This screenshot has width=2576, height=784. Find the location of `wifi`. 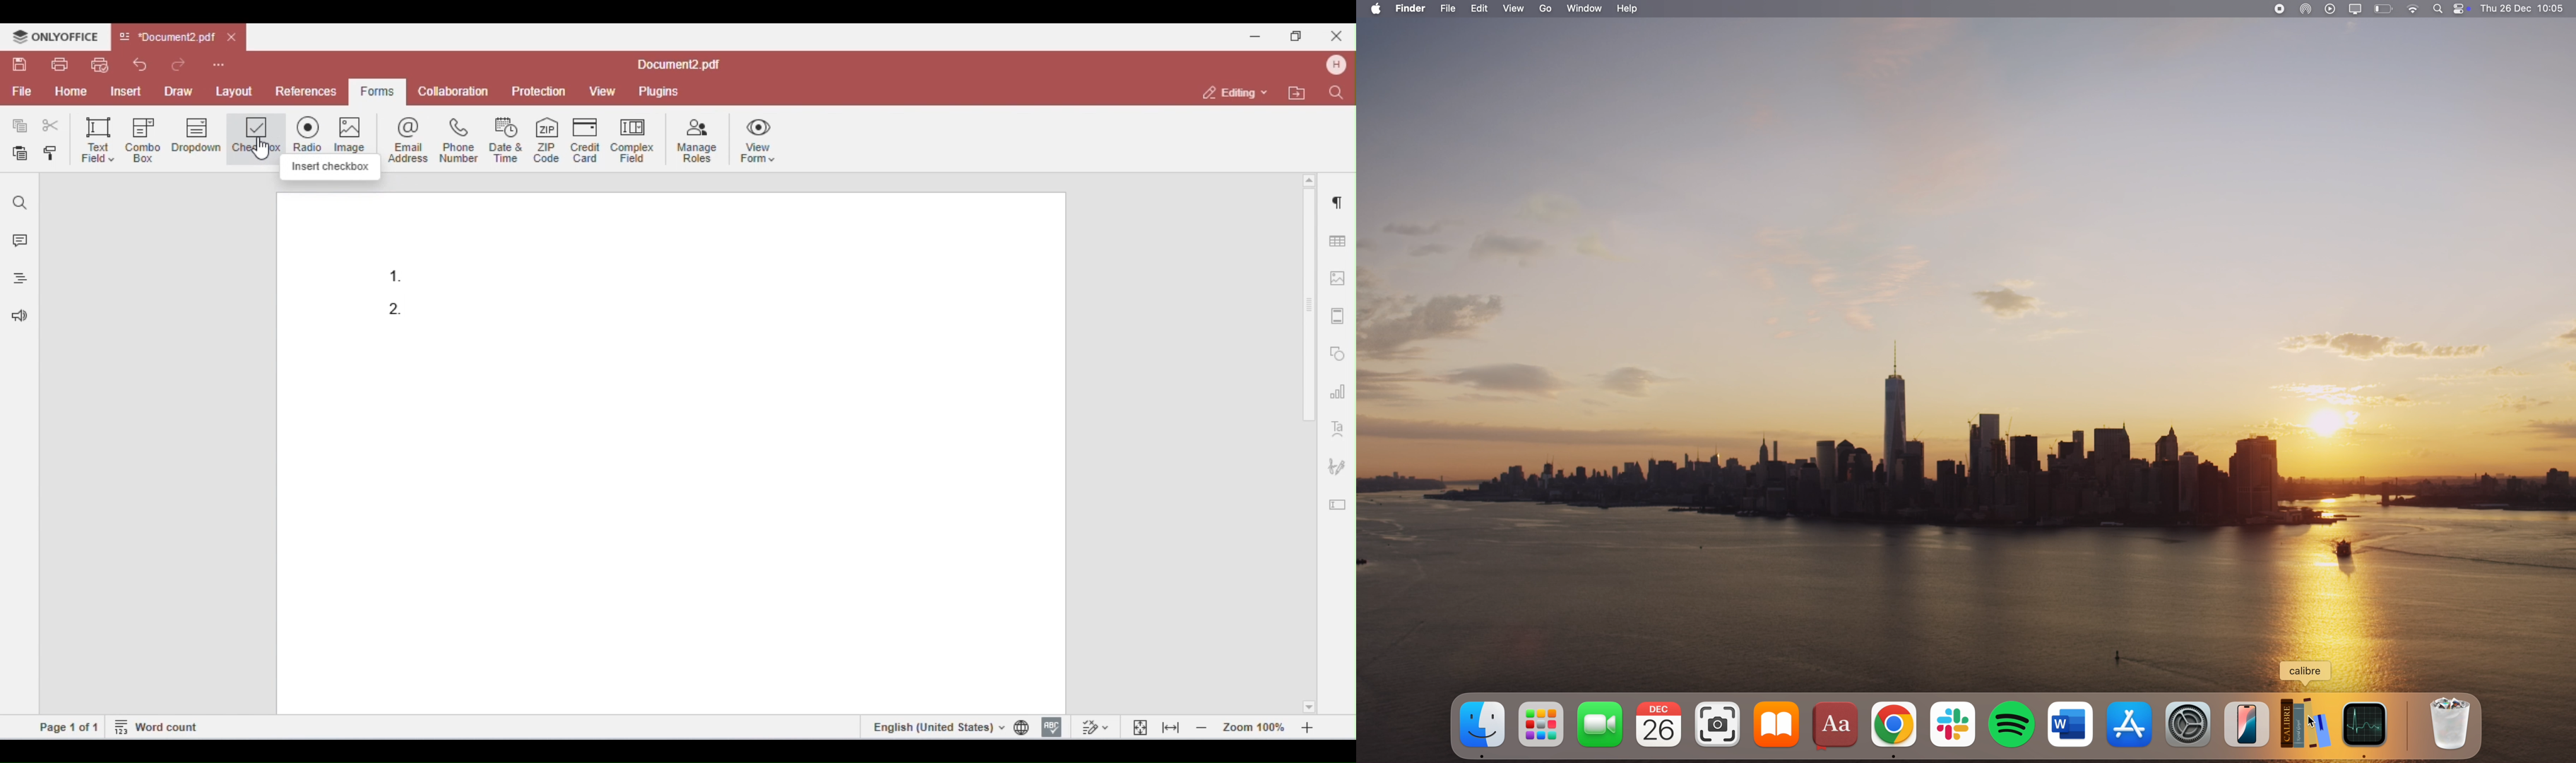

wifi is located at coordinates (2412, 8).